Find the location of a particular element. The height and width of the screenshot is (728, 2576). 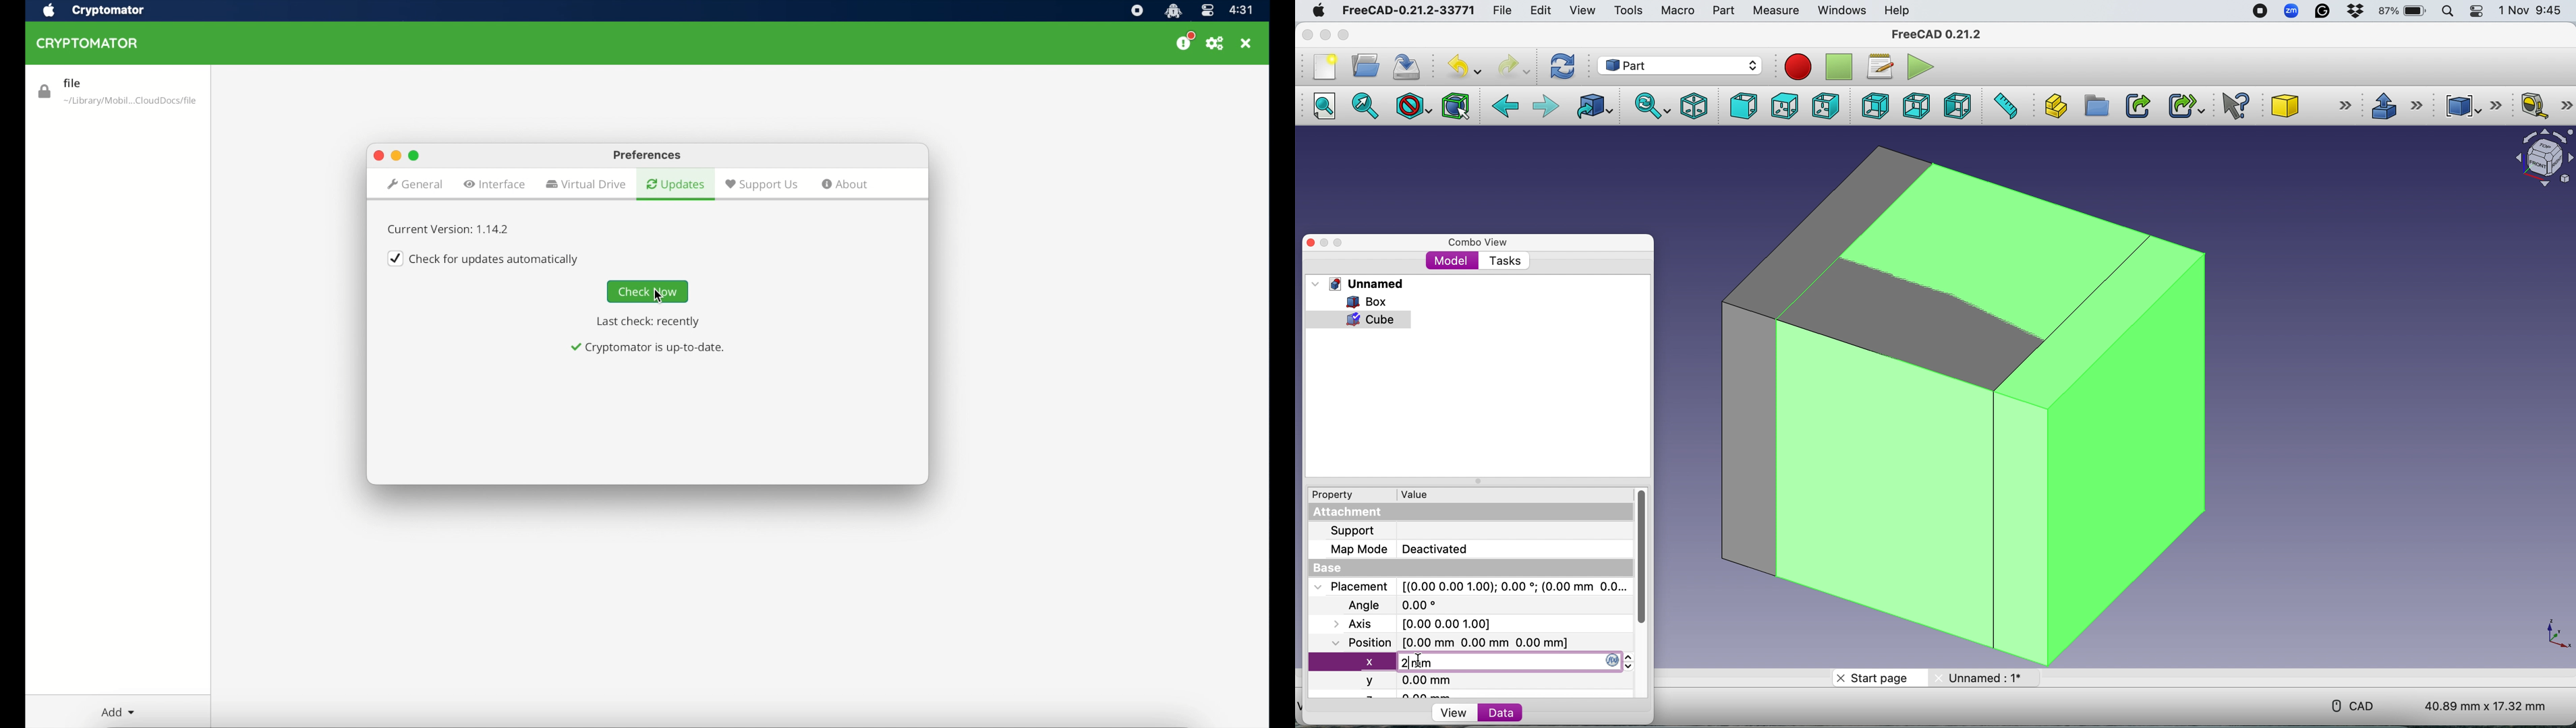

Part is located at coordinates (1723, 10).